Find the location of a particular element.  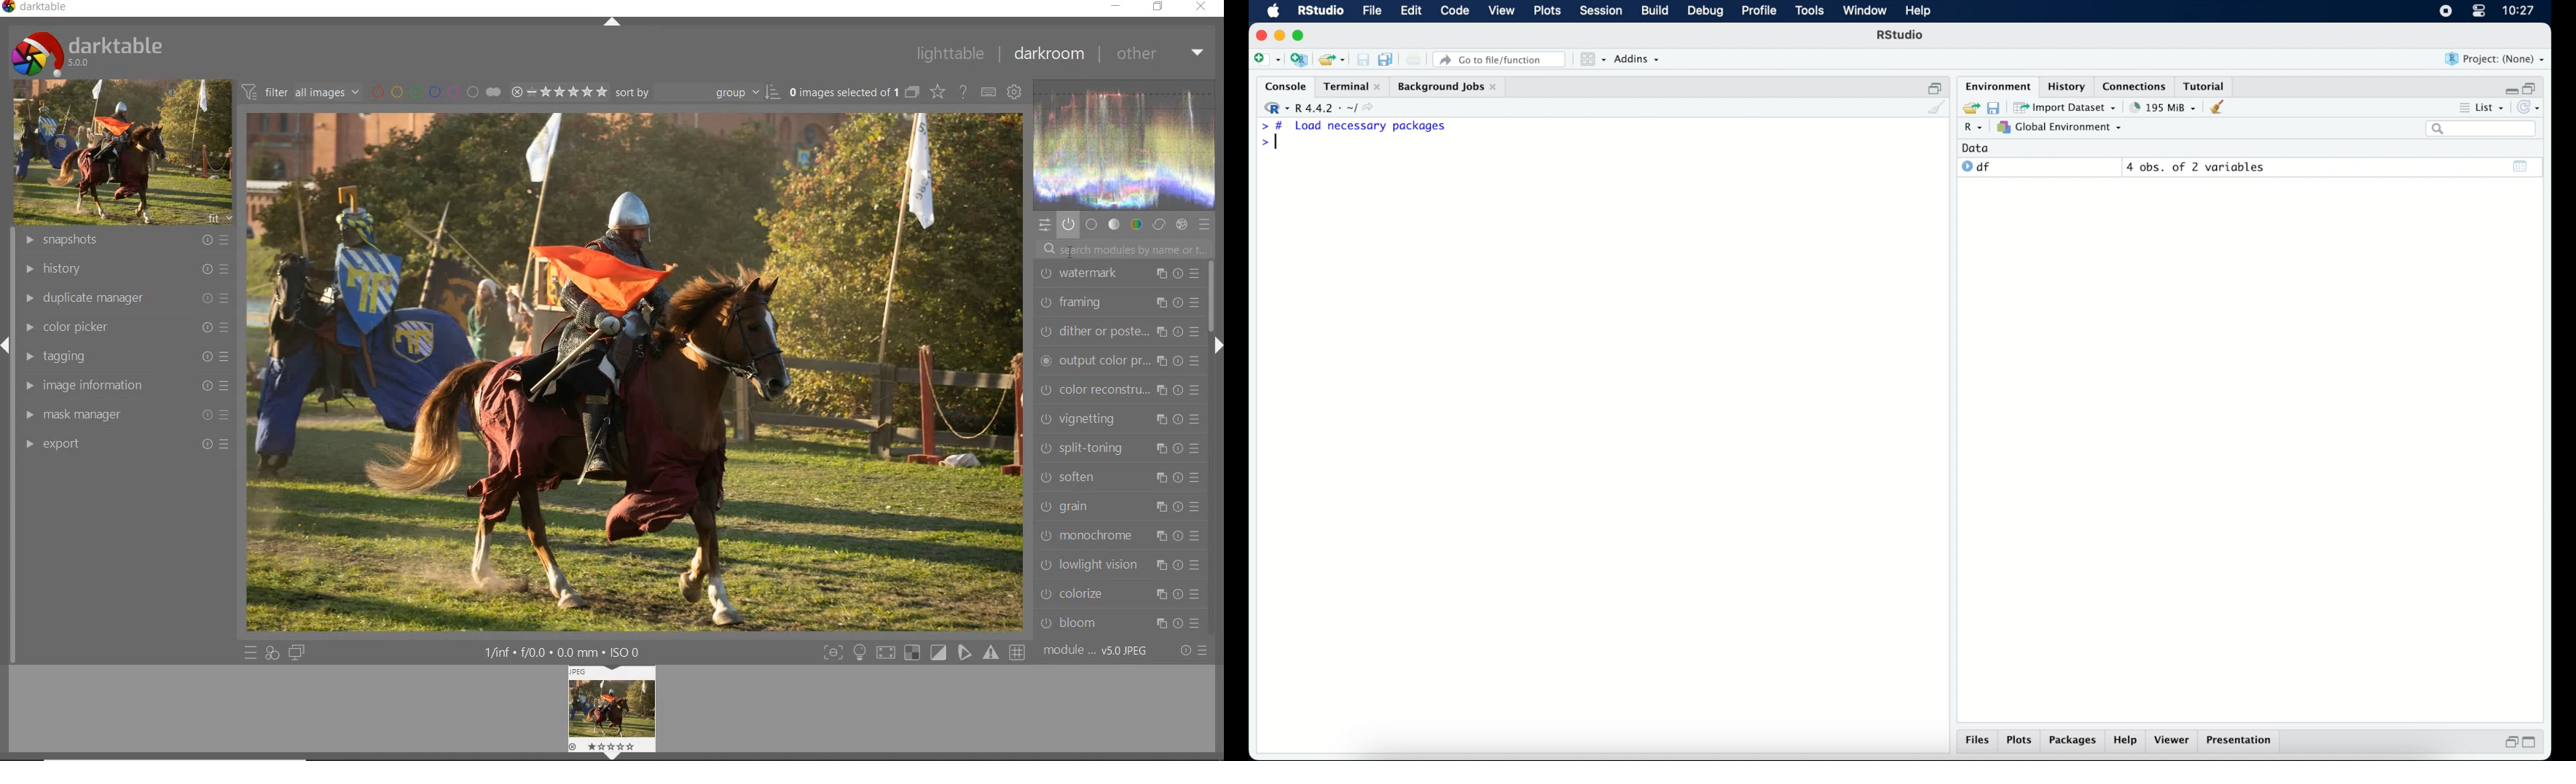

df is located at coordinates (1976, 167).